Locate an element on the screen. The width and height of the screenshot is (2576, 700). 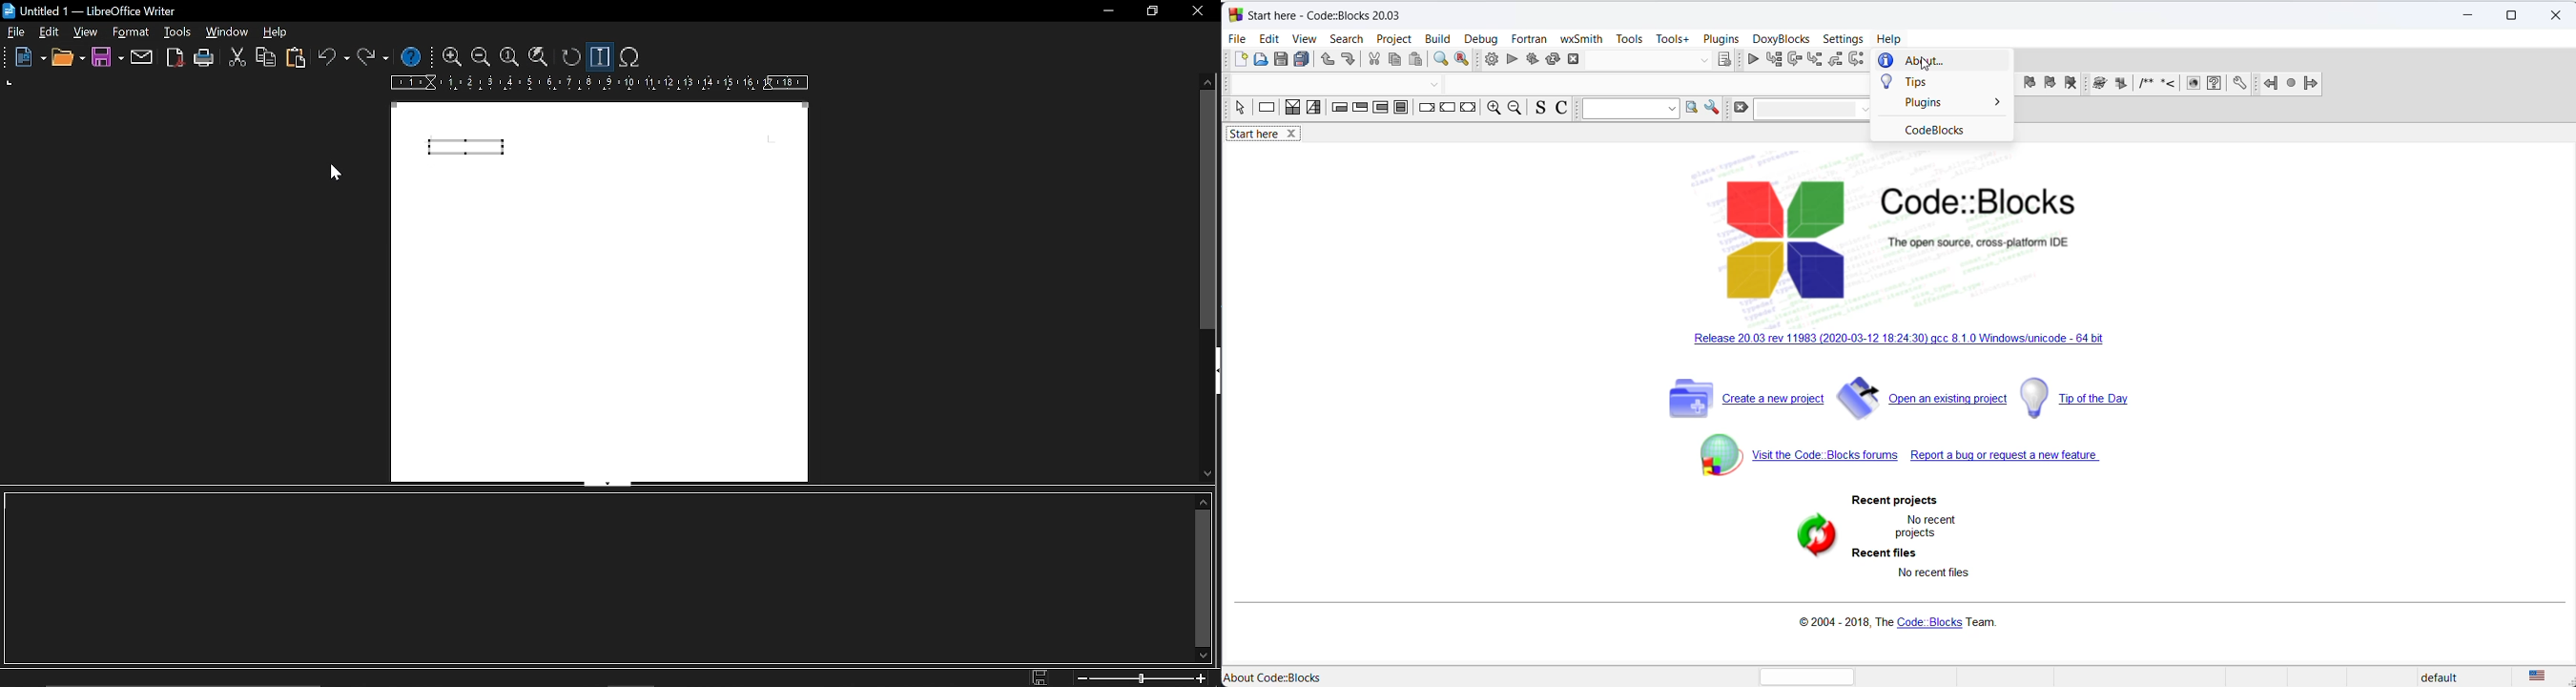
about is located at coordinates (1934, 61).